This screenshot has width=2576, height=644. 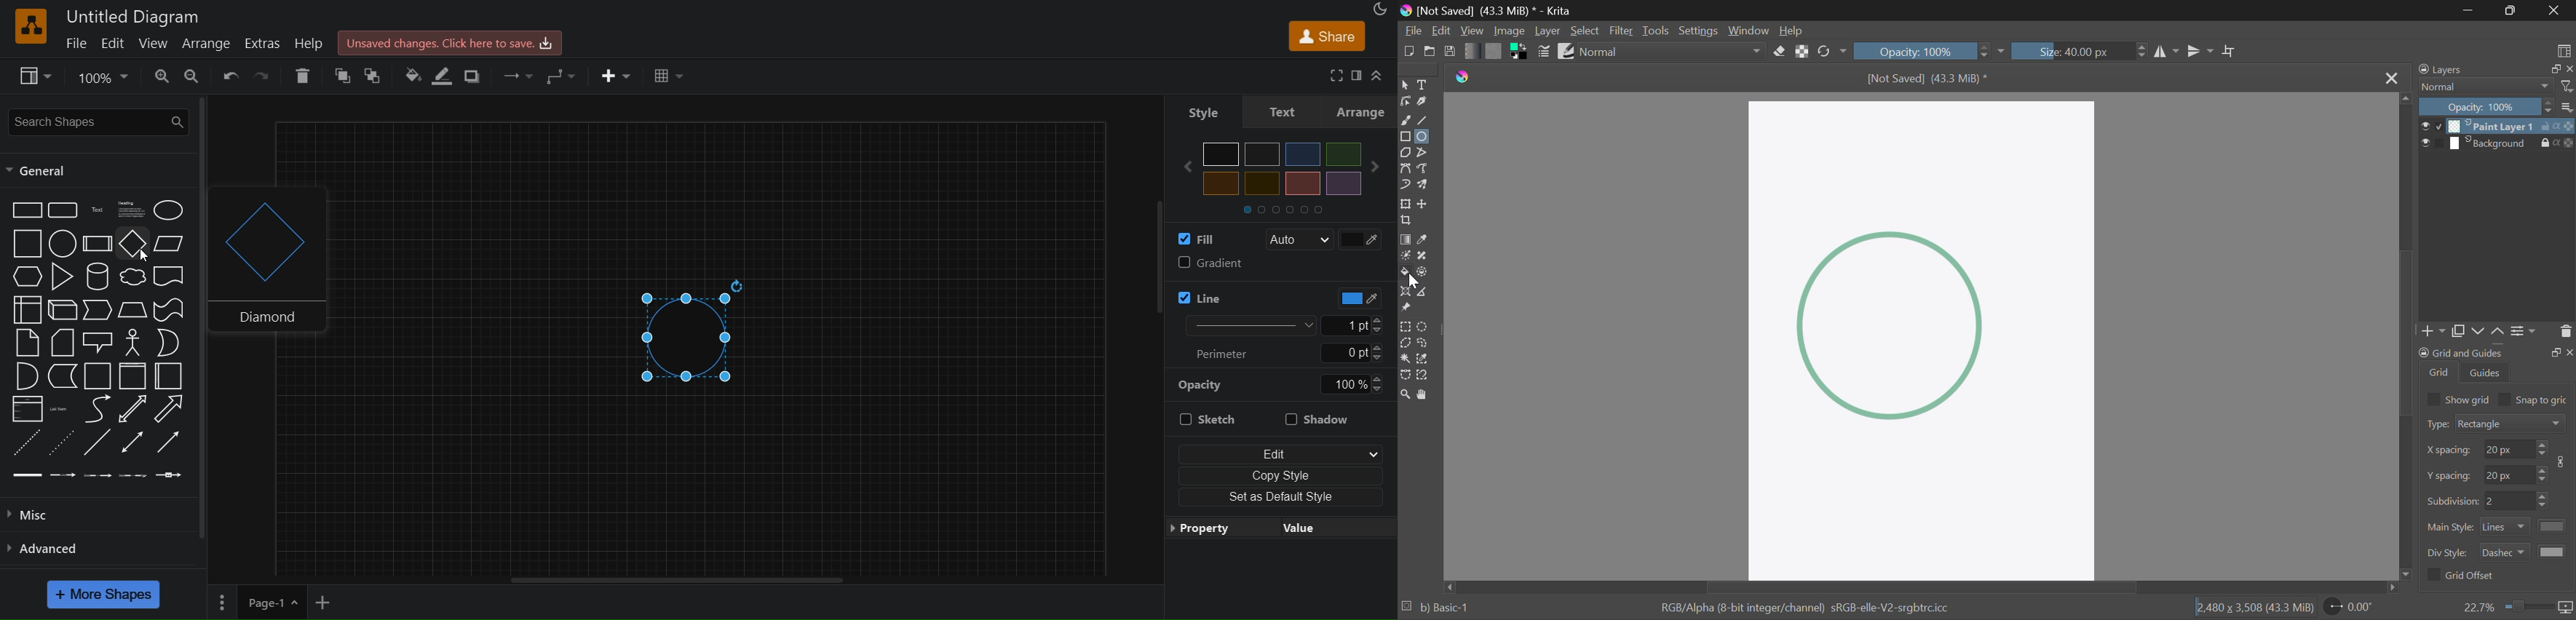 I want to click on Layers Docker Tab, so click(x=2493, y=71).